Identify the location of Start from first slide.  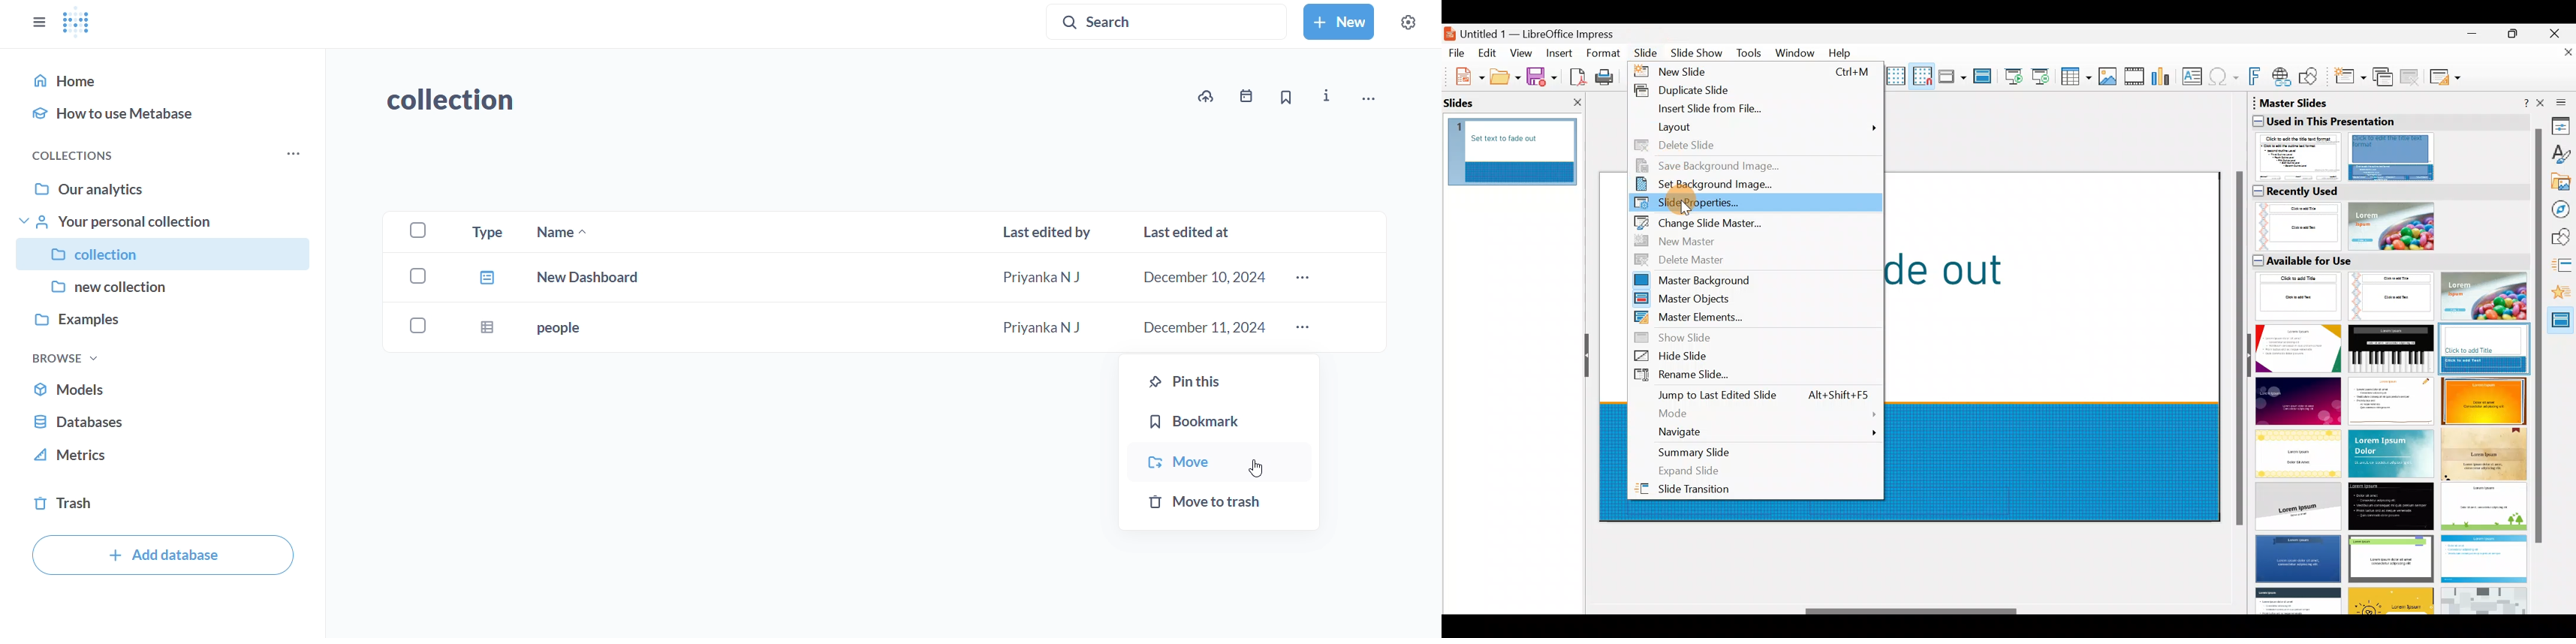
(2014, 75).